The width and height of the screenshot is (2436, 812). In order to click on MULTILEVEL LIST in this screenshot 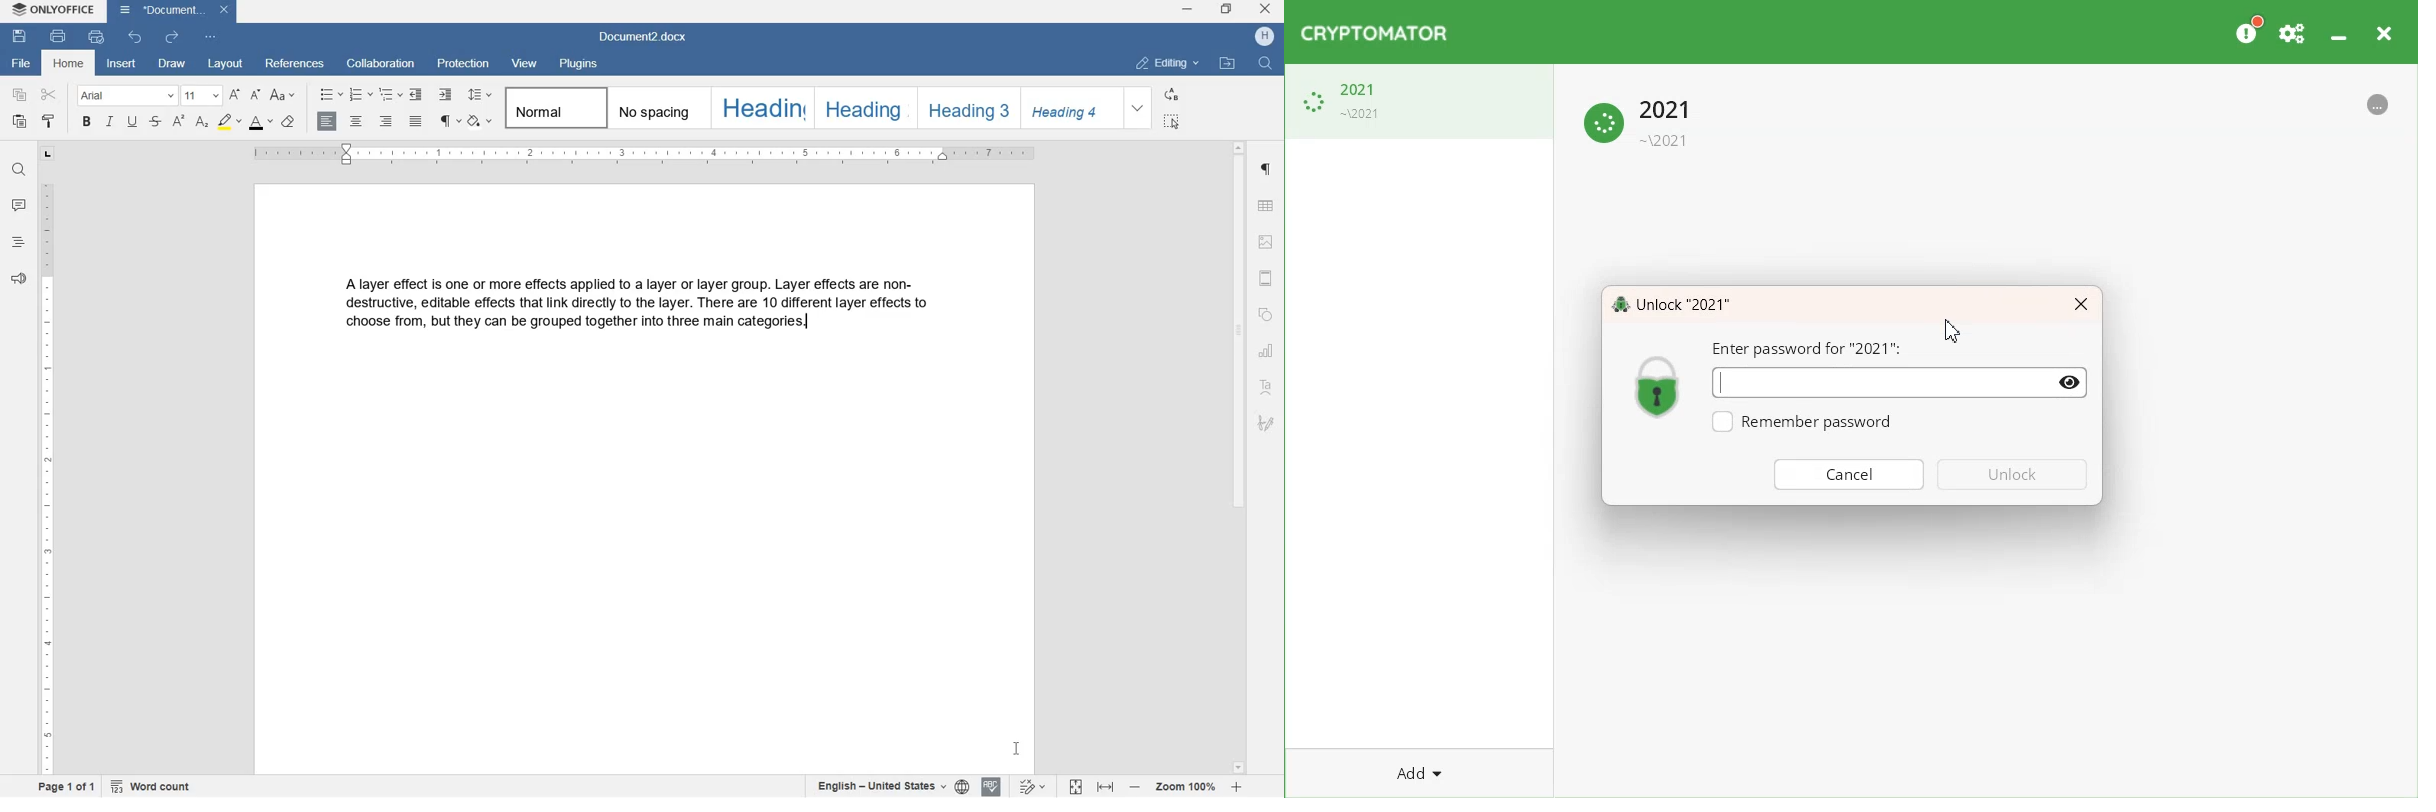, I will do `click(391, 96)`.